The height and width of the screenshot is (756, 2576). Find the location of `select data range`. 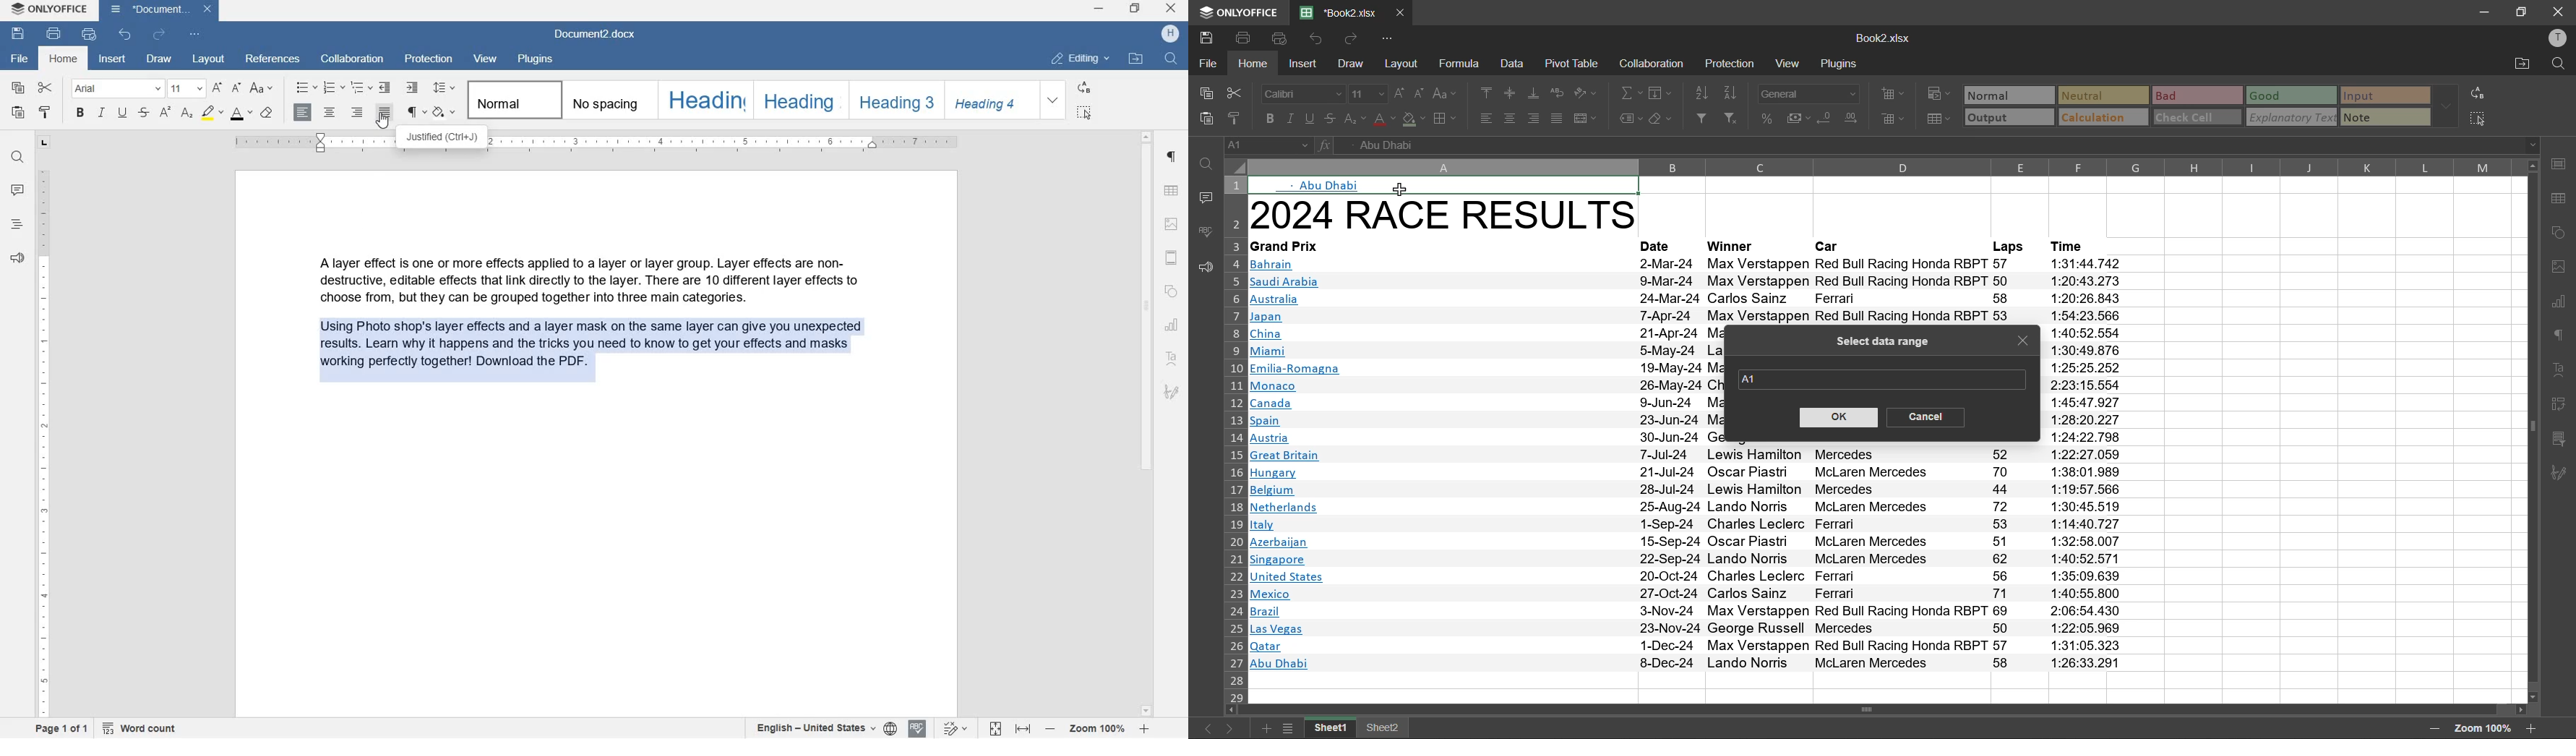

select data range is located at coordinates (1882, 343).